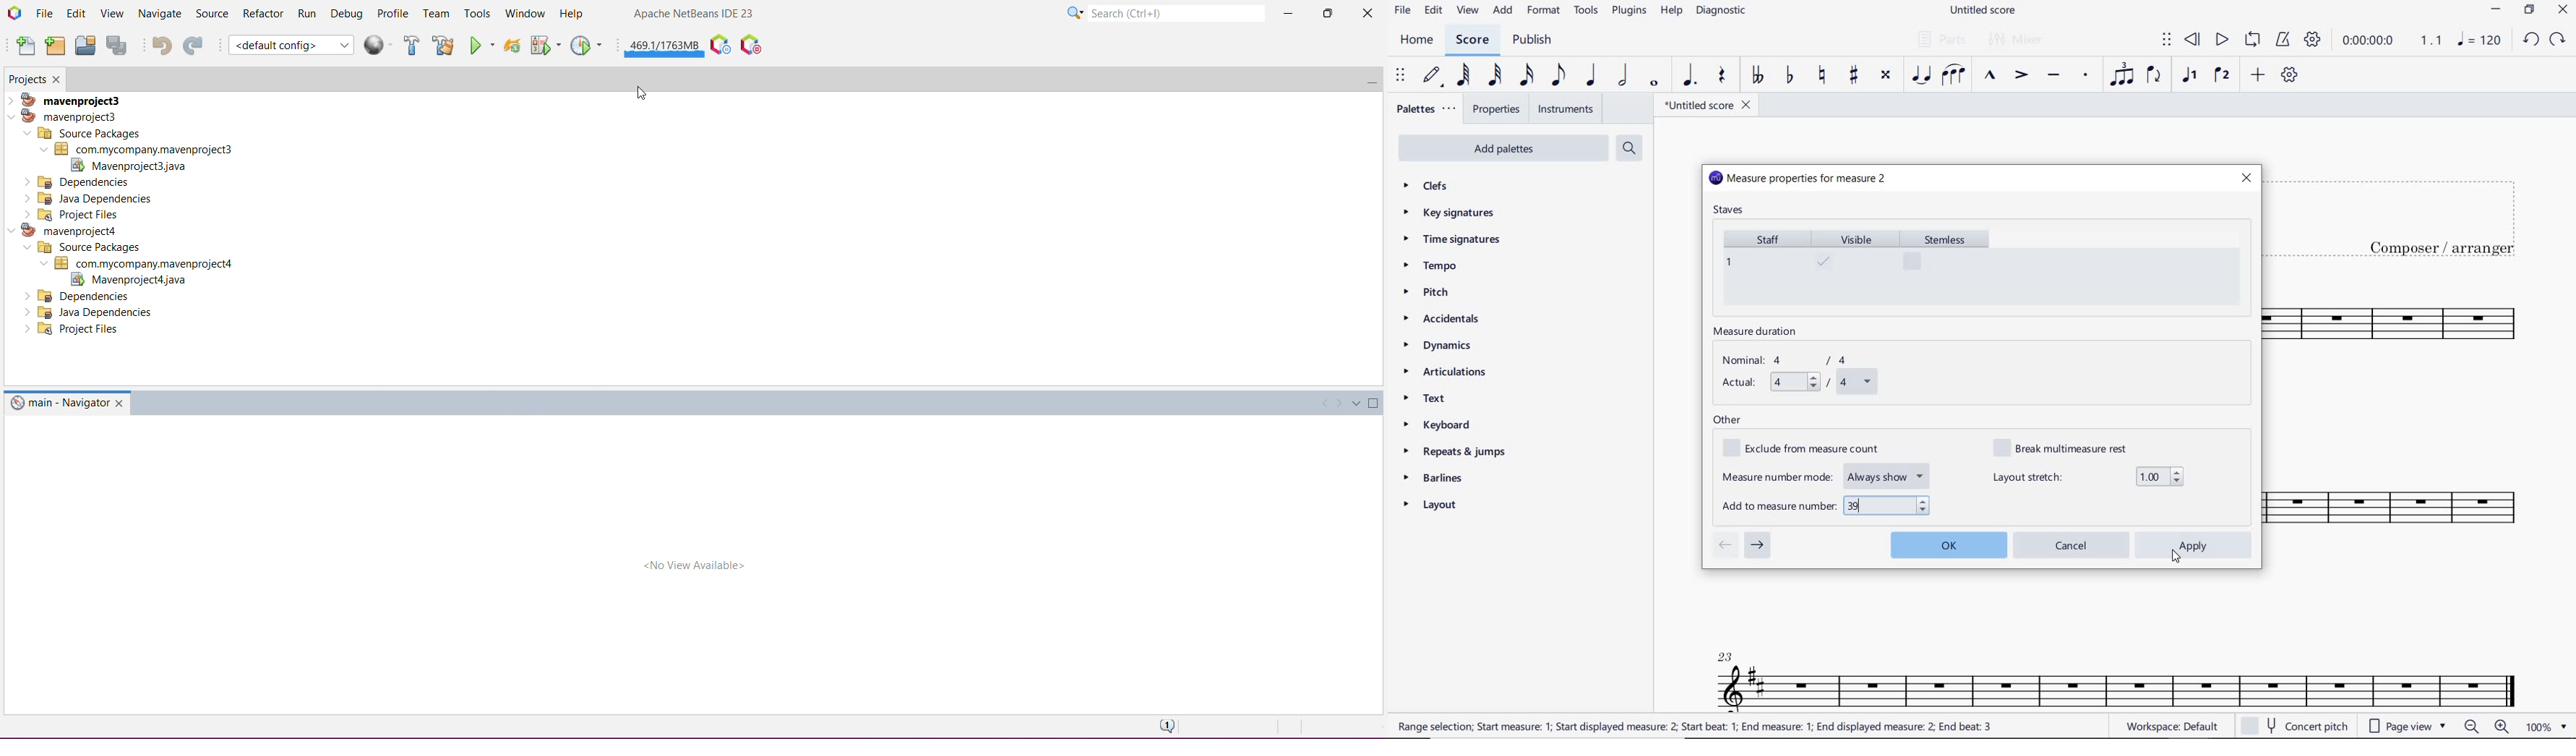 The width and height of the screenshot is (2576, 756). Describe the element at coordinates (1449, 426) in the screenshot. I see `KEYBOARD` at that location.